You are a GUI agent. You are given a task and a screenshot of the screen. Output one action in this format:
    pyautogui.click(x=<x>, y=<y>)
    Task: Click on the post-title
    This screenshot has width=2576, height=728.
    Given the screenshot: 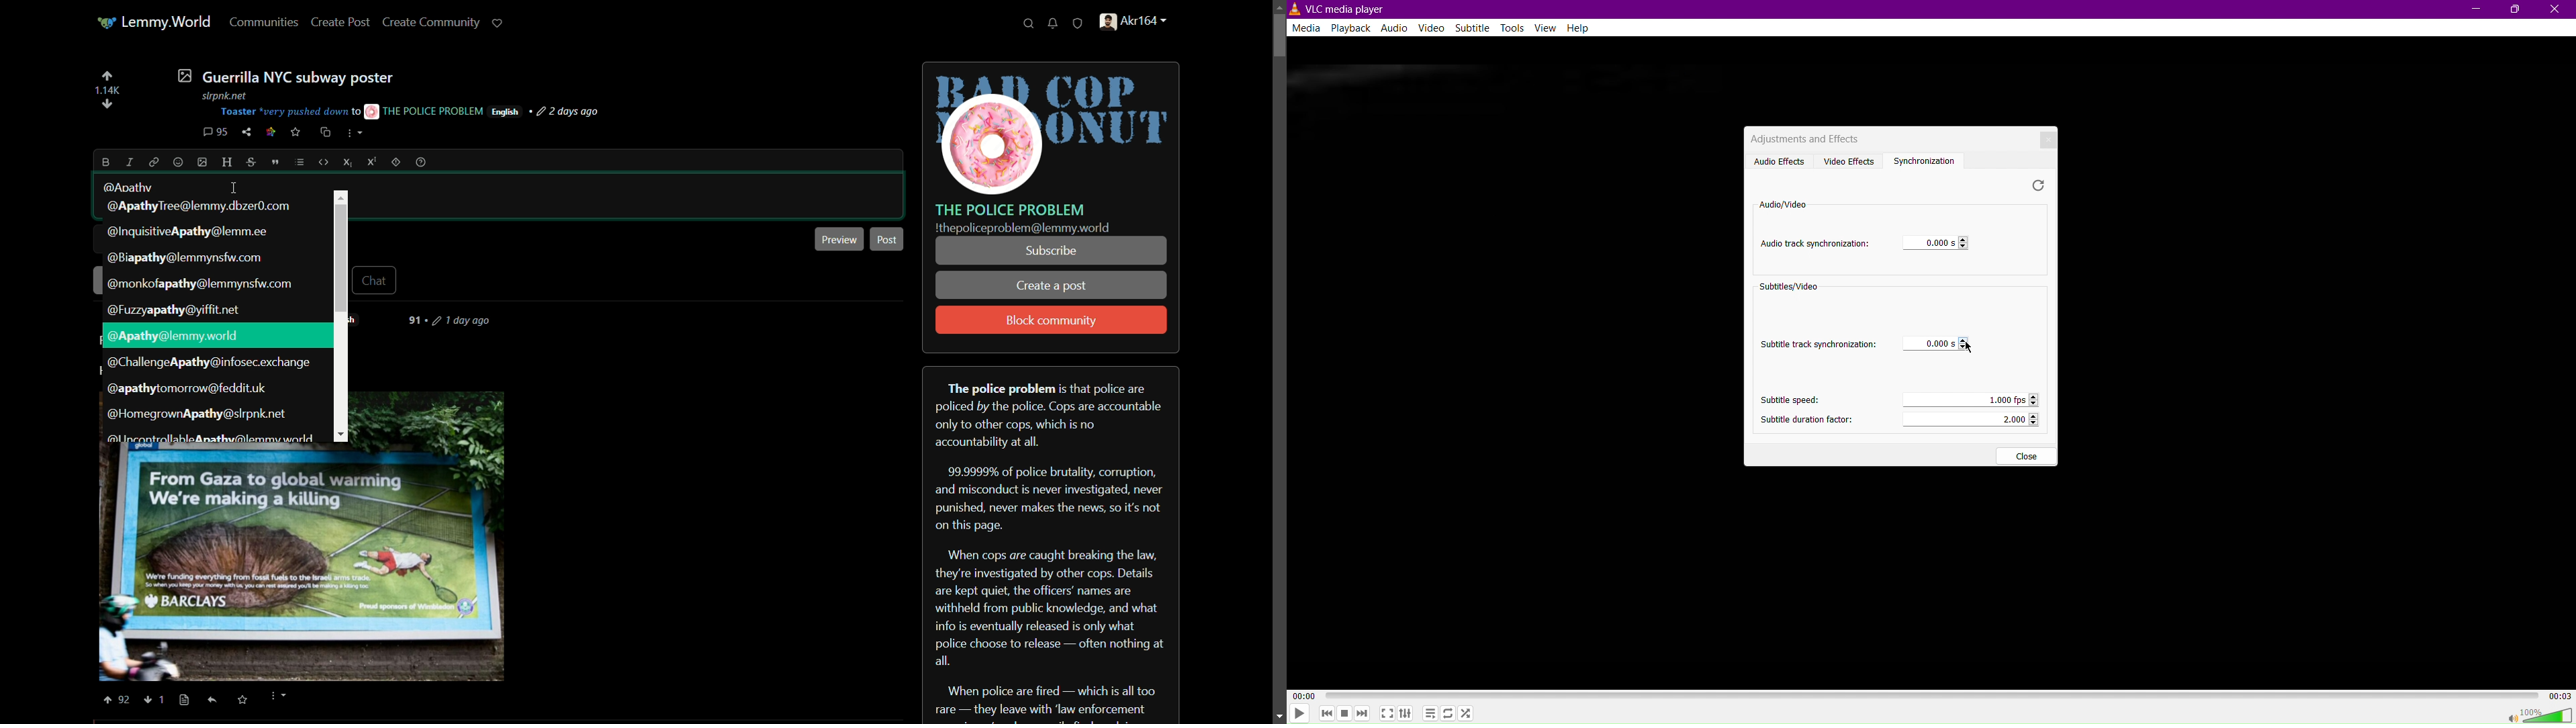 What is the action you would take?
    pyautogui.click(x=285, y=76)
    